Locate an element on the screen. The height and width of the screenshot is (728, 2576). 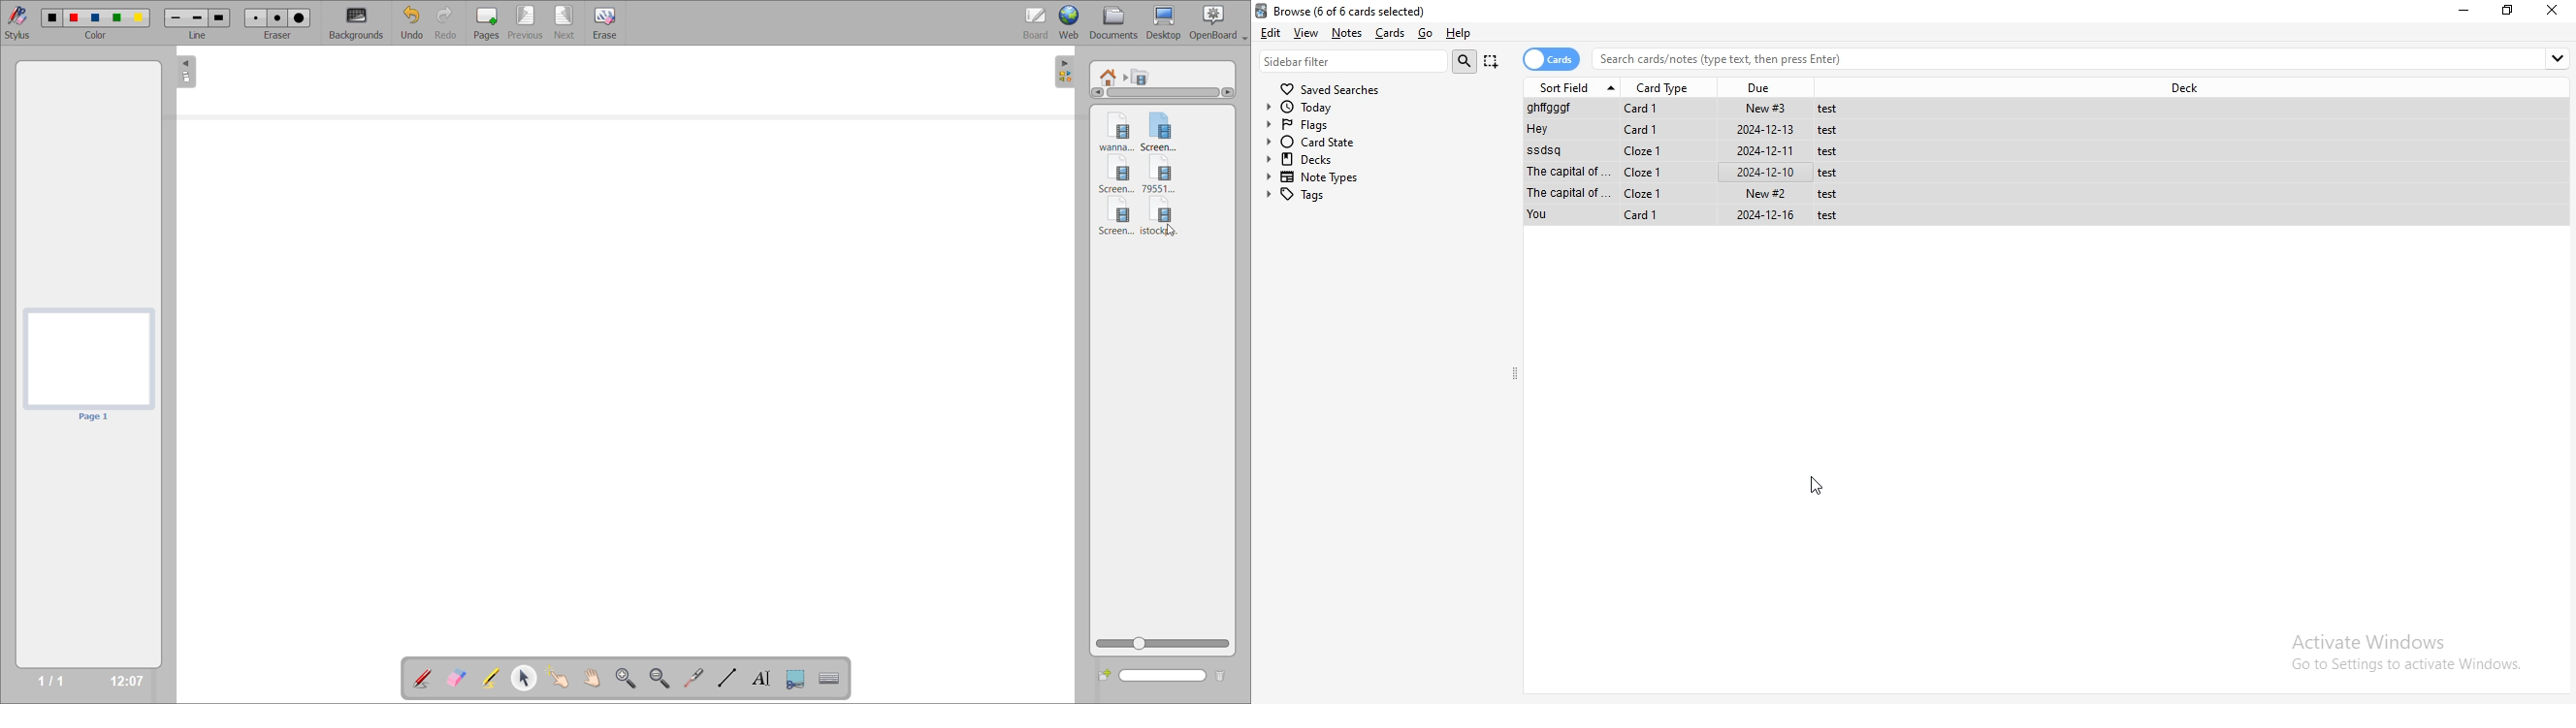
card state is located at coordinates (1381, 143).